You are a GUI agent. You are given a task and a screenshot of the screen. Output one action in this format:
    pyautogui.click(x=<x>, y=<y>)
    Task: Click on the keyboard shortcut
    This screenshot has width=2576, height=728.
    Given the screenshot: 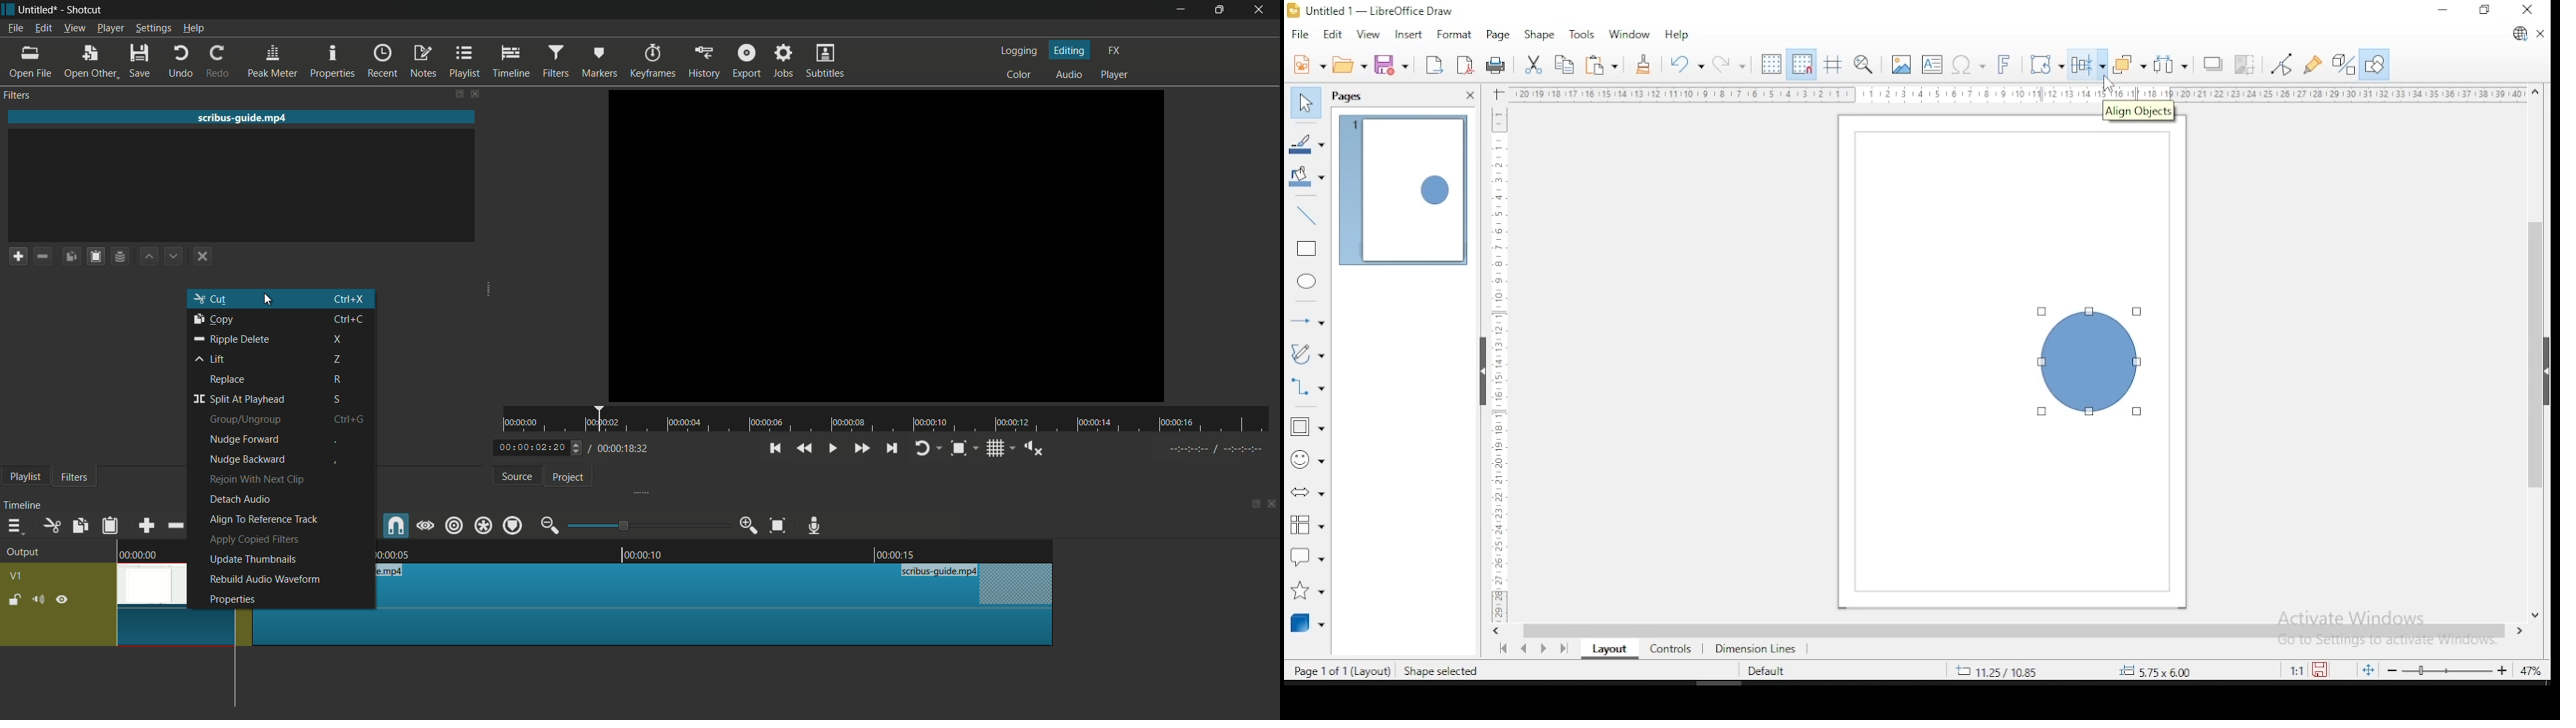 What is the action you would take?
    pyautogui.click(x=339, y=359)
    